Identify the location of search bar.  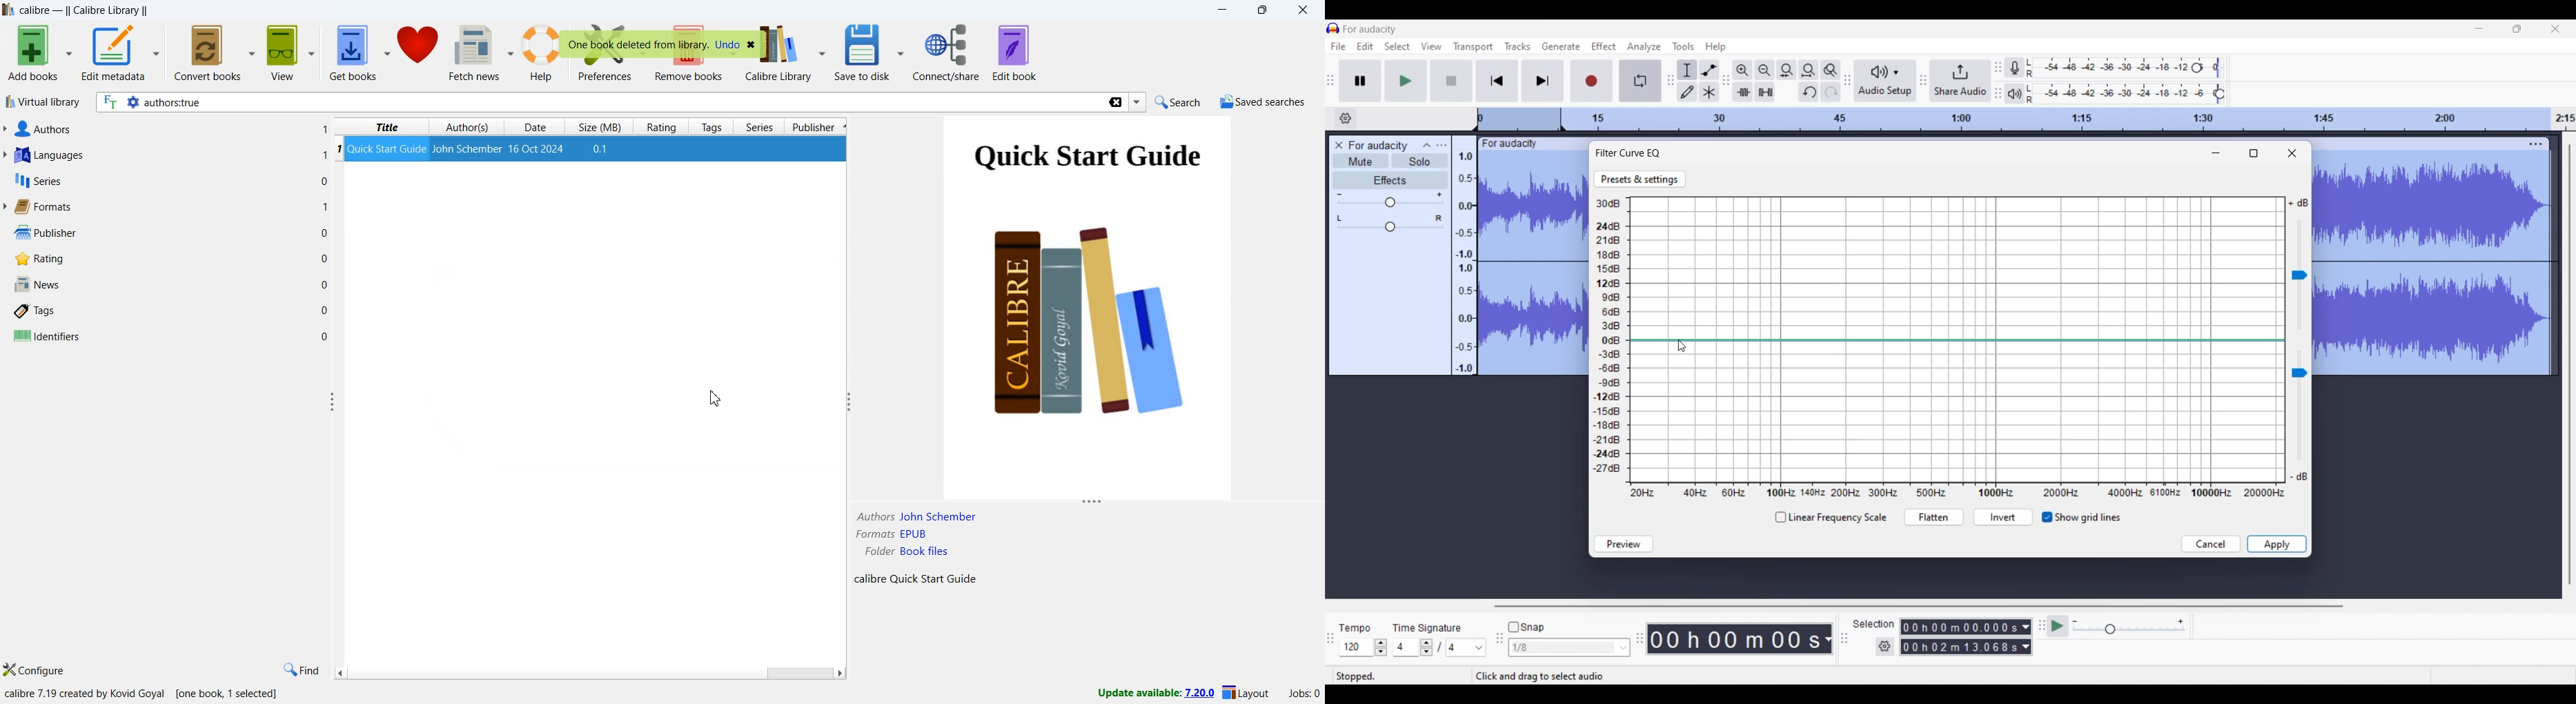
(599, 103).